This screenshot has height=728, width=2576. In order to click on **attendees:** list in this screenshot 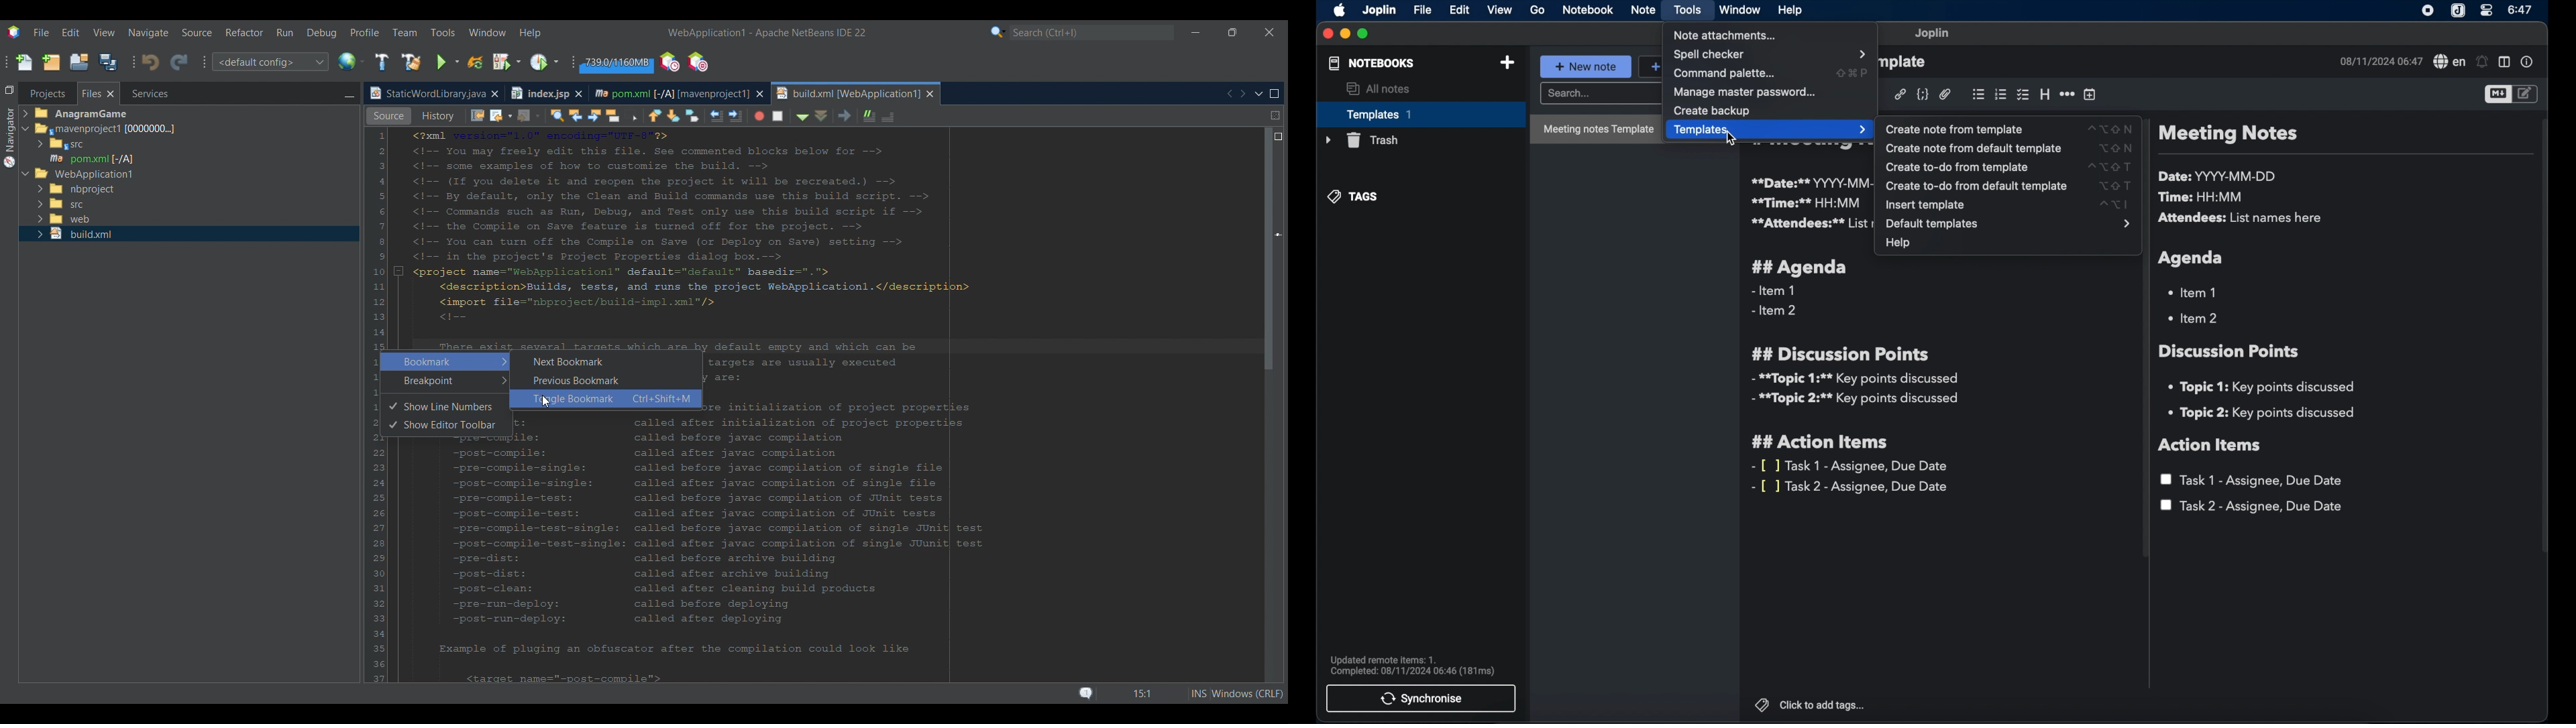, I will do `click(1811, 224)`.